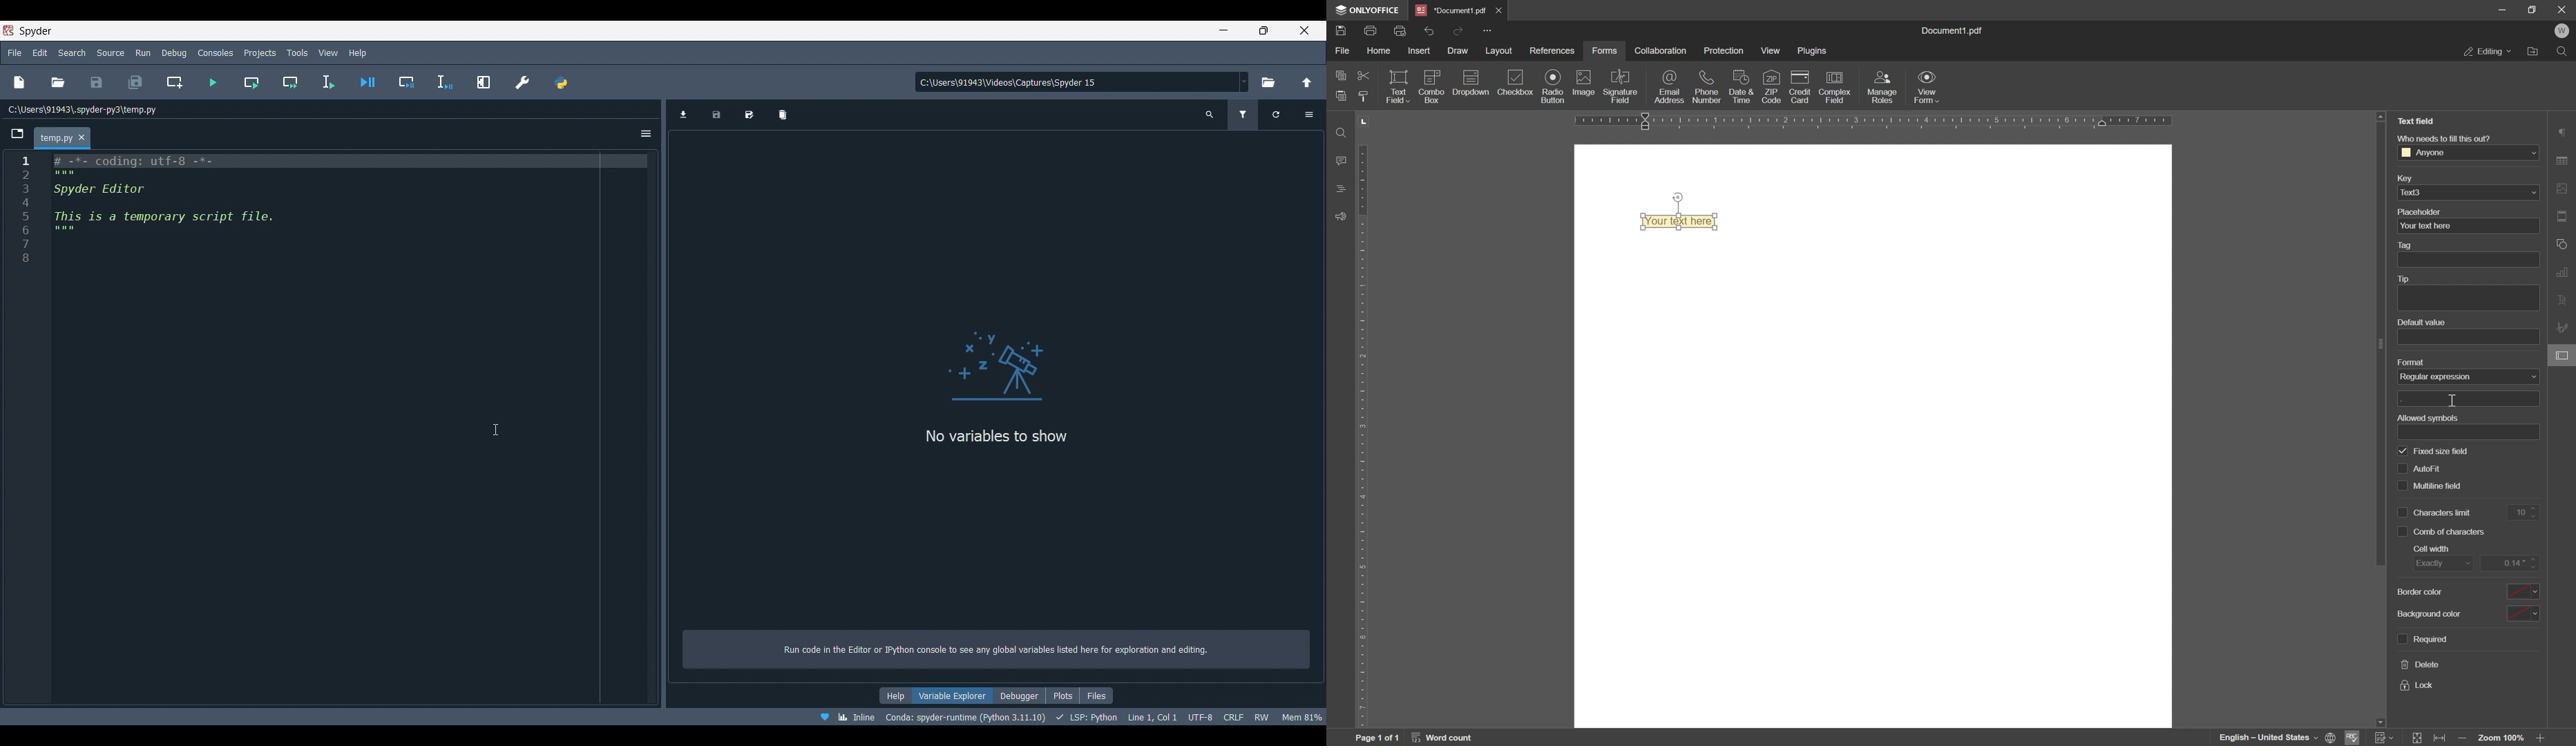 Image resolution: width=2576 pixels, height=756 pixels. I want to click on 10, so click(2526, 512).